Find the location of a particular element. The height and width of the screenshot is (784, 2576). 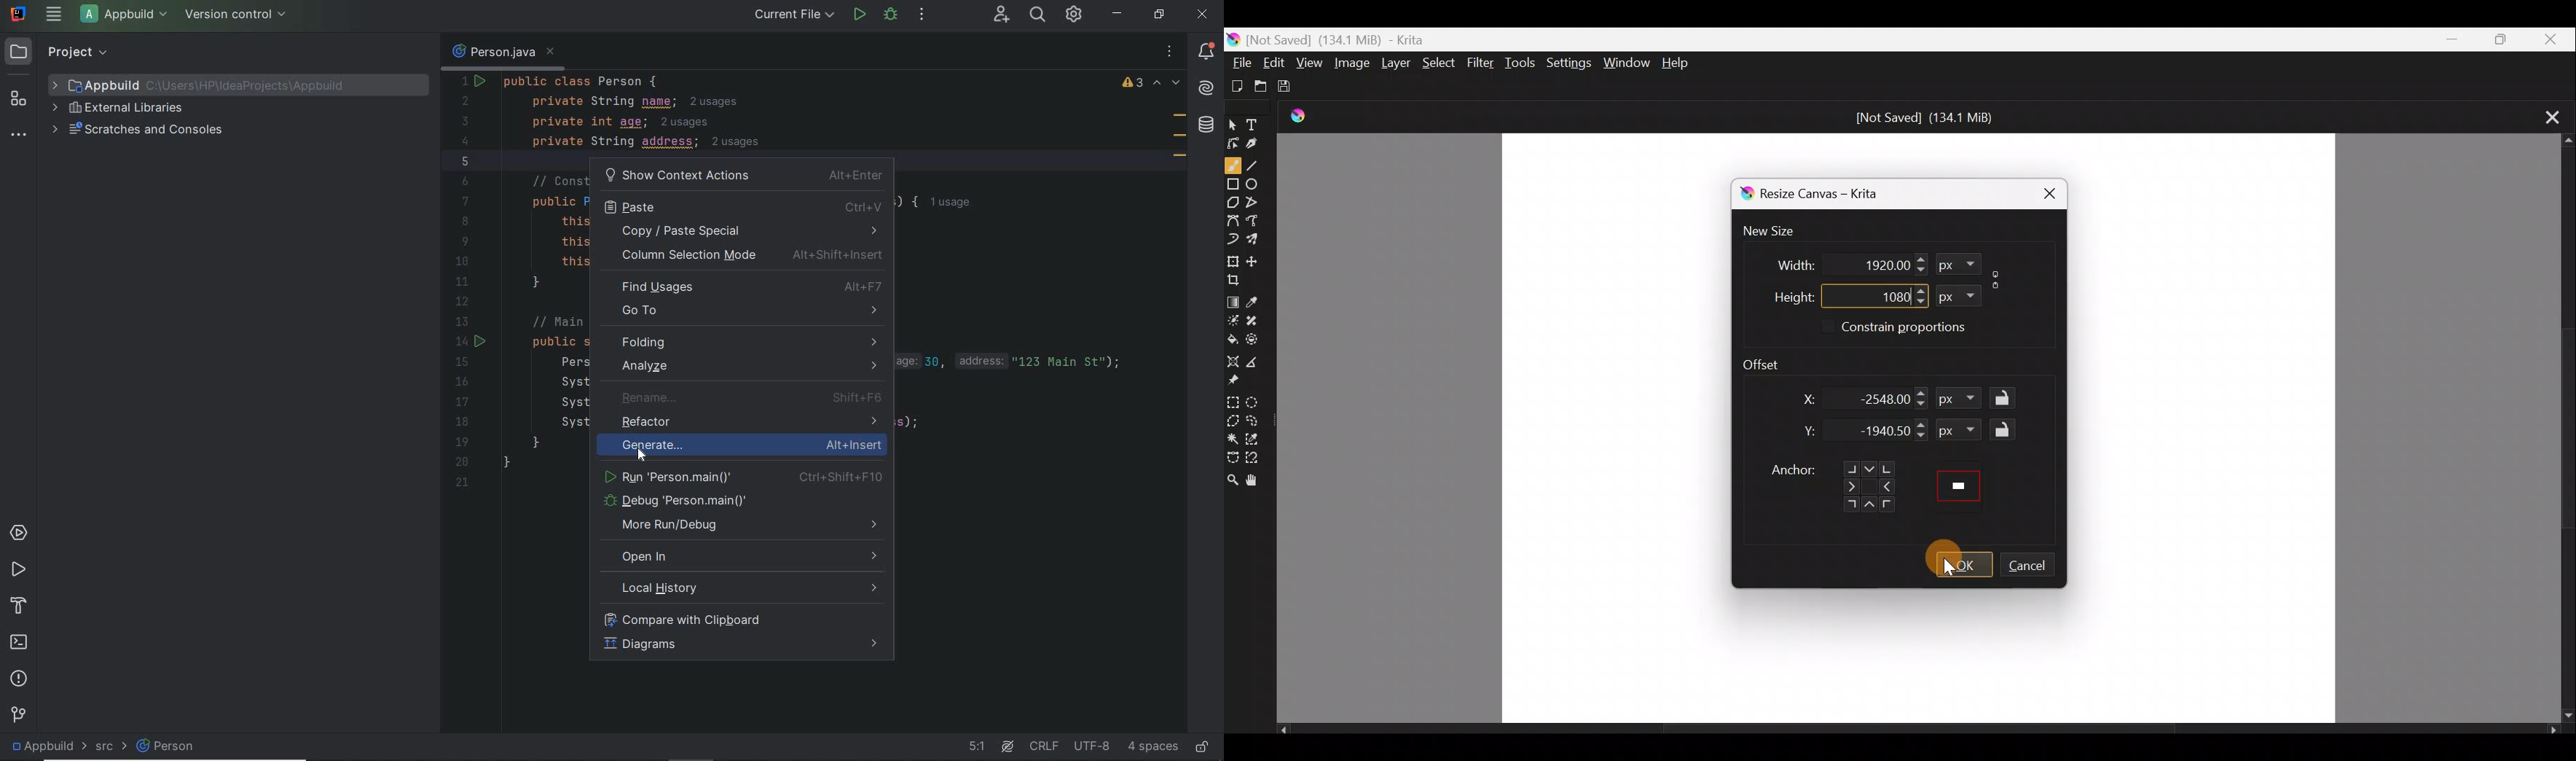

Polyline tool is located at coordinates (1258, 198).